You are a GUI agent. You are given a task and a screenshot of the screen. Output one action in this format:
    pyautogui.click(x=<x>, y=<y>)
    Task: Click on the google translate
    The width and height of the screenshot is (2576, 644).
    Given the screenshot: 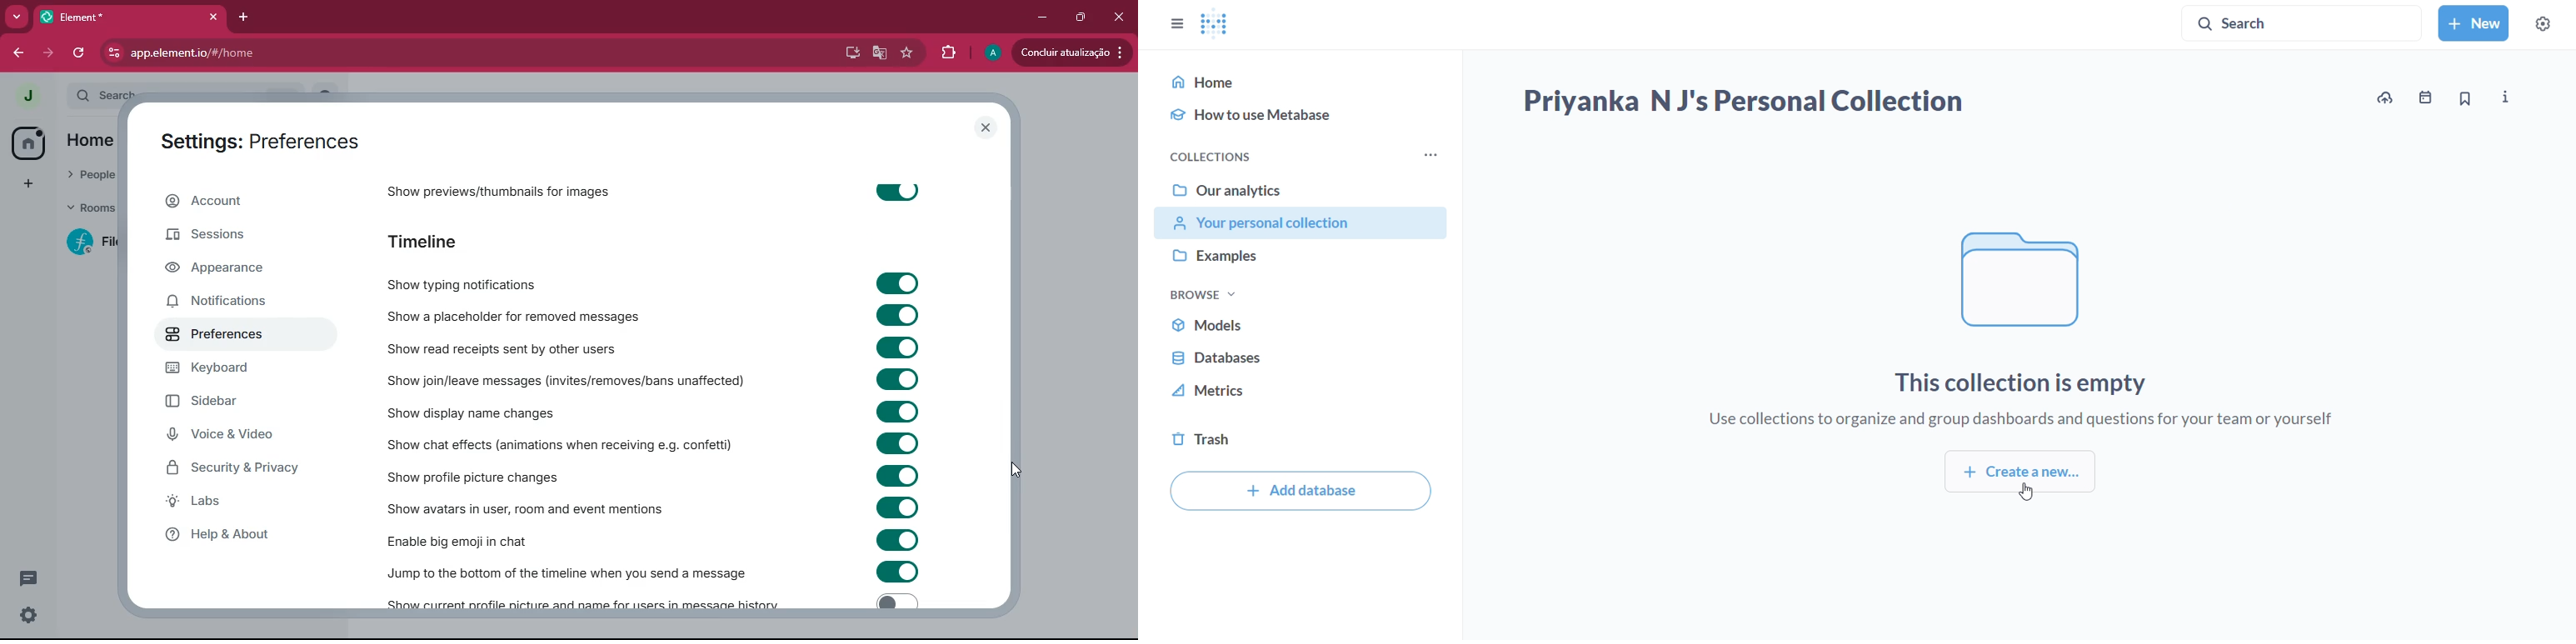 What is the action you would take?
    pyautogui.click(x=880, y=55)
    